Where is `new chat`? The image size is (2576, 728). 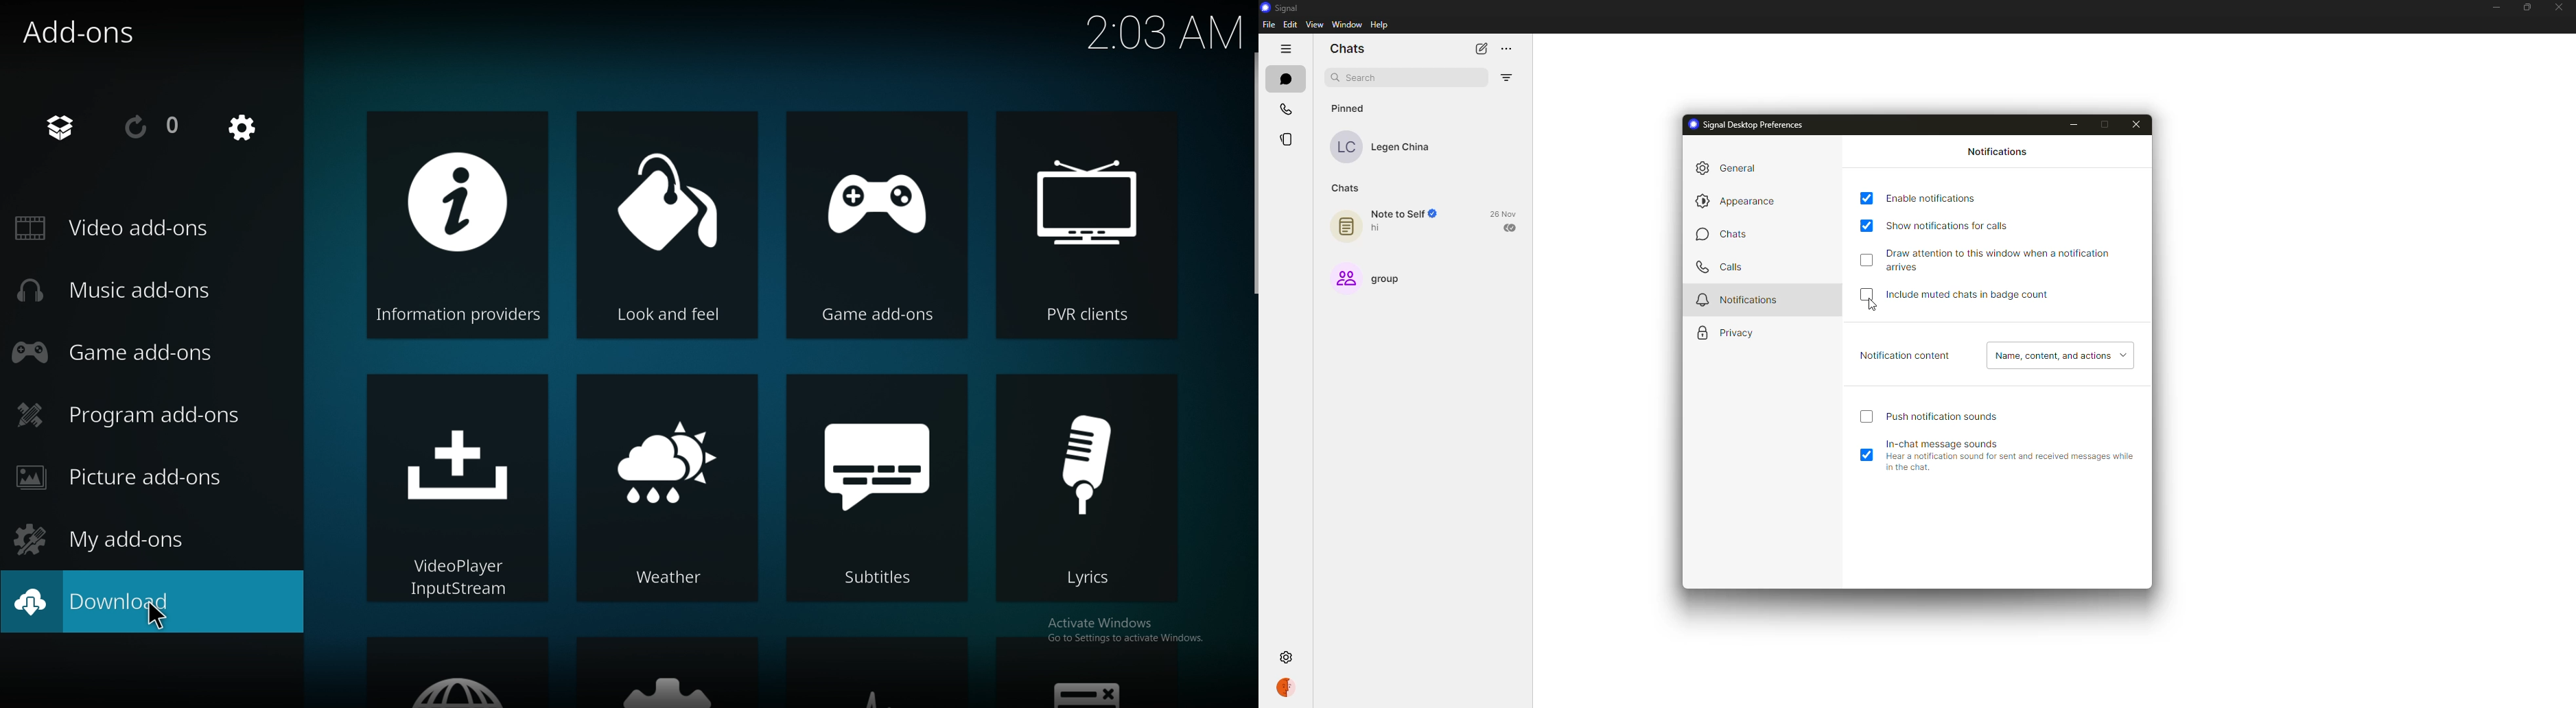
new chat is located at coordinates (1481, 48).